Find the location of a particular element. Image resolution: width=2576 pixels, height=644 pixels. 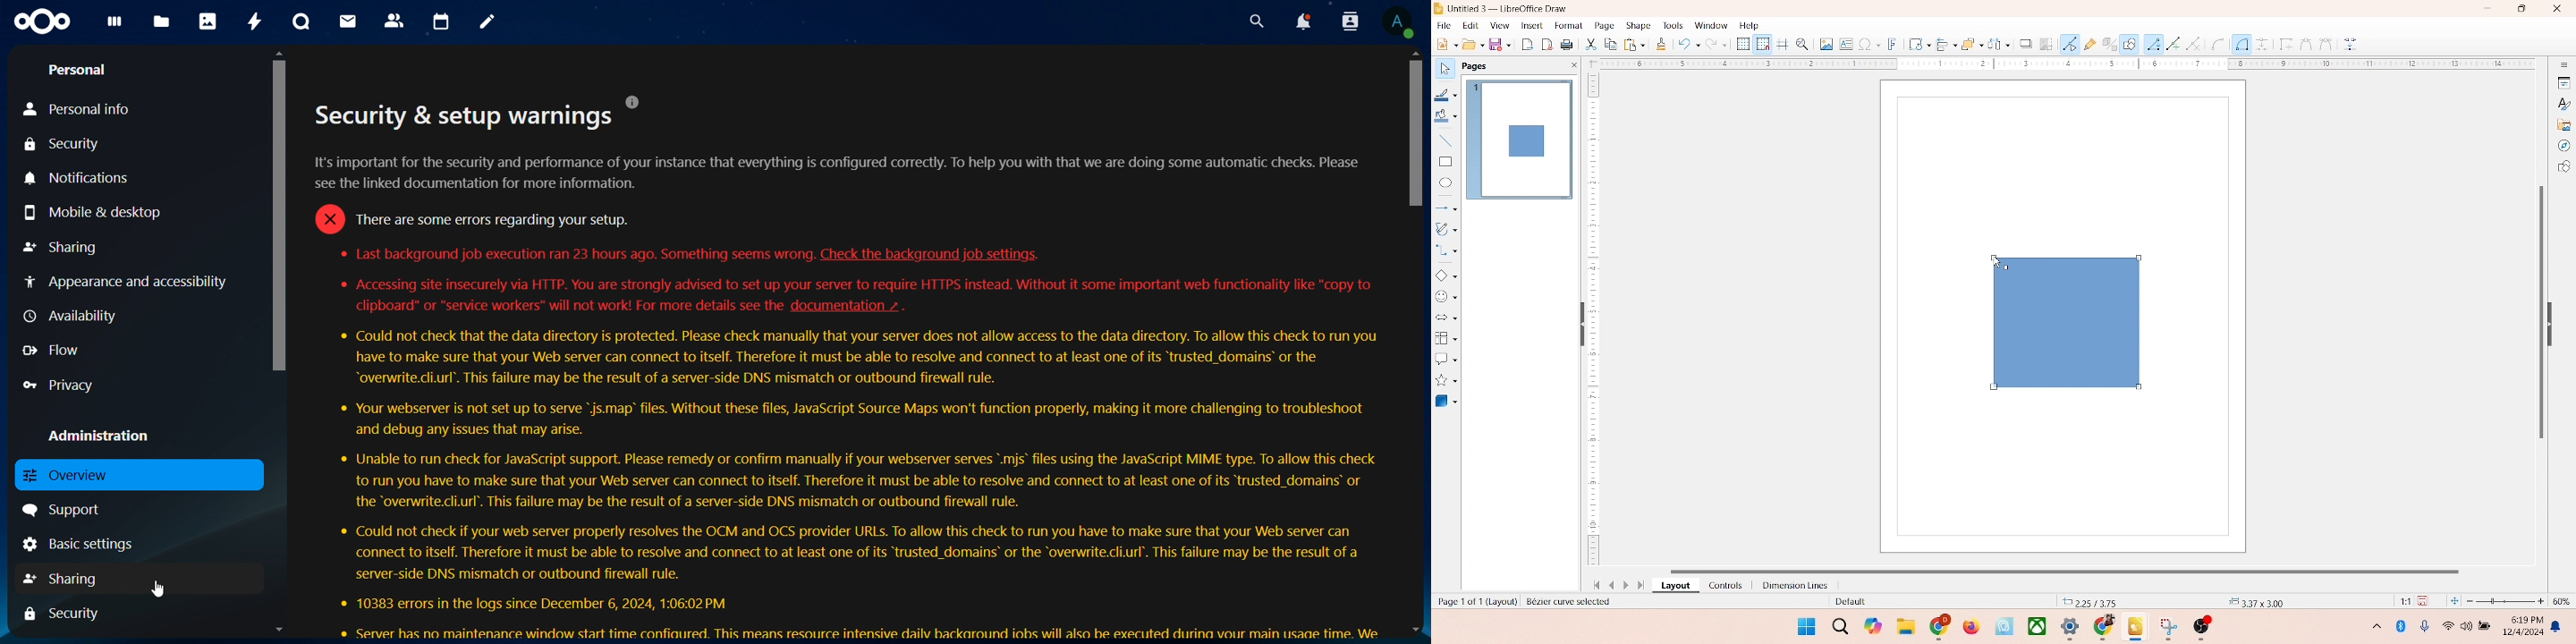

insert line is located at coordinates (1445, 140).